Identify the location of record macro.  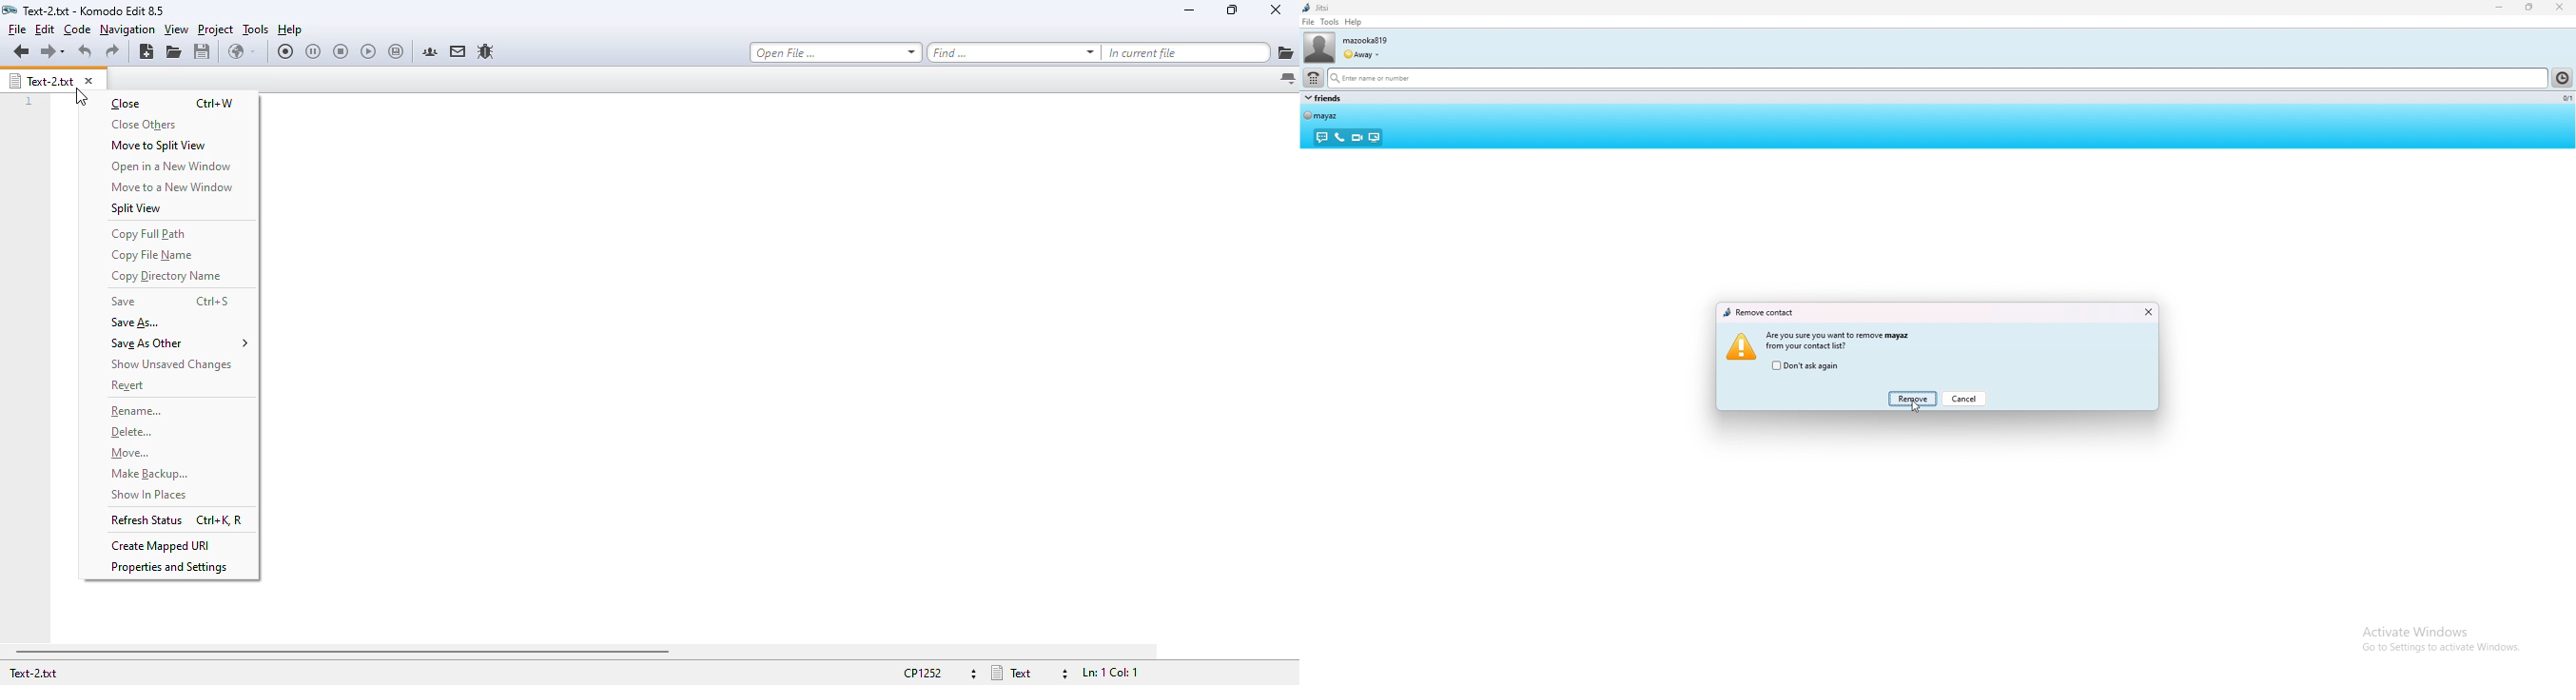
(286, 50).